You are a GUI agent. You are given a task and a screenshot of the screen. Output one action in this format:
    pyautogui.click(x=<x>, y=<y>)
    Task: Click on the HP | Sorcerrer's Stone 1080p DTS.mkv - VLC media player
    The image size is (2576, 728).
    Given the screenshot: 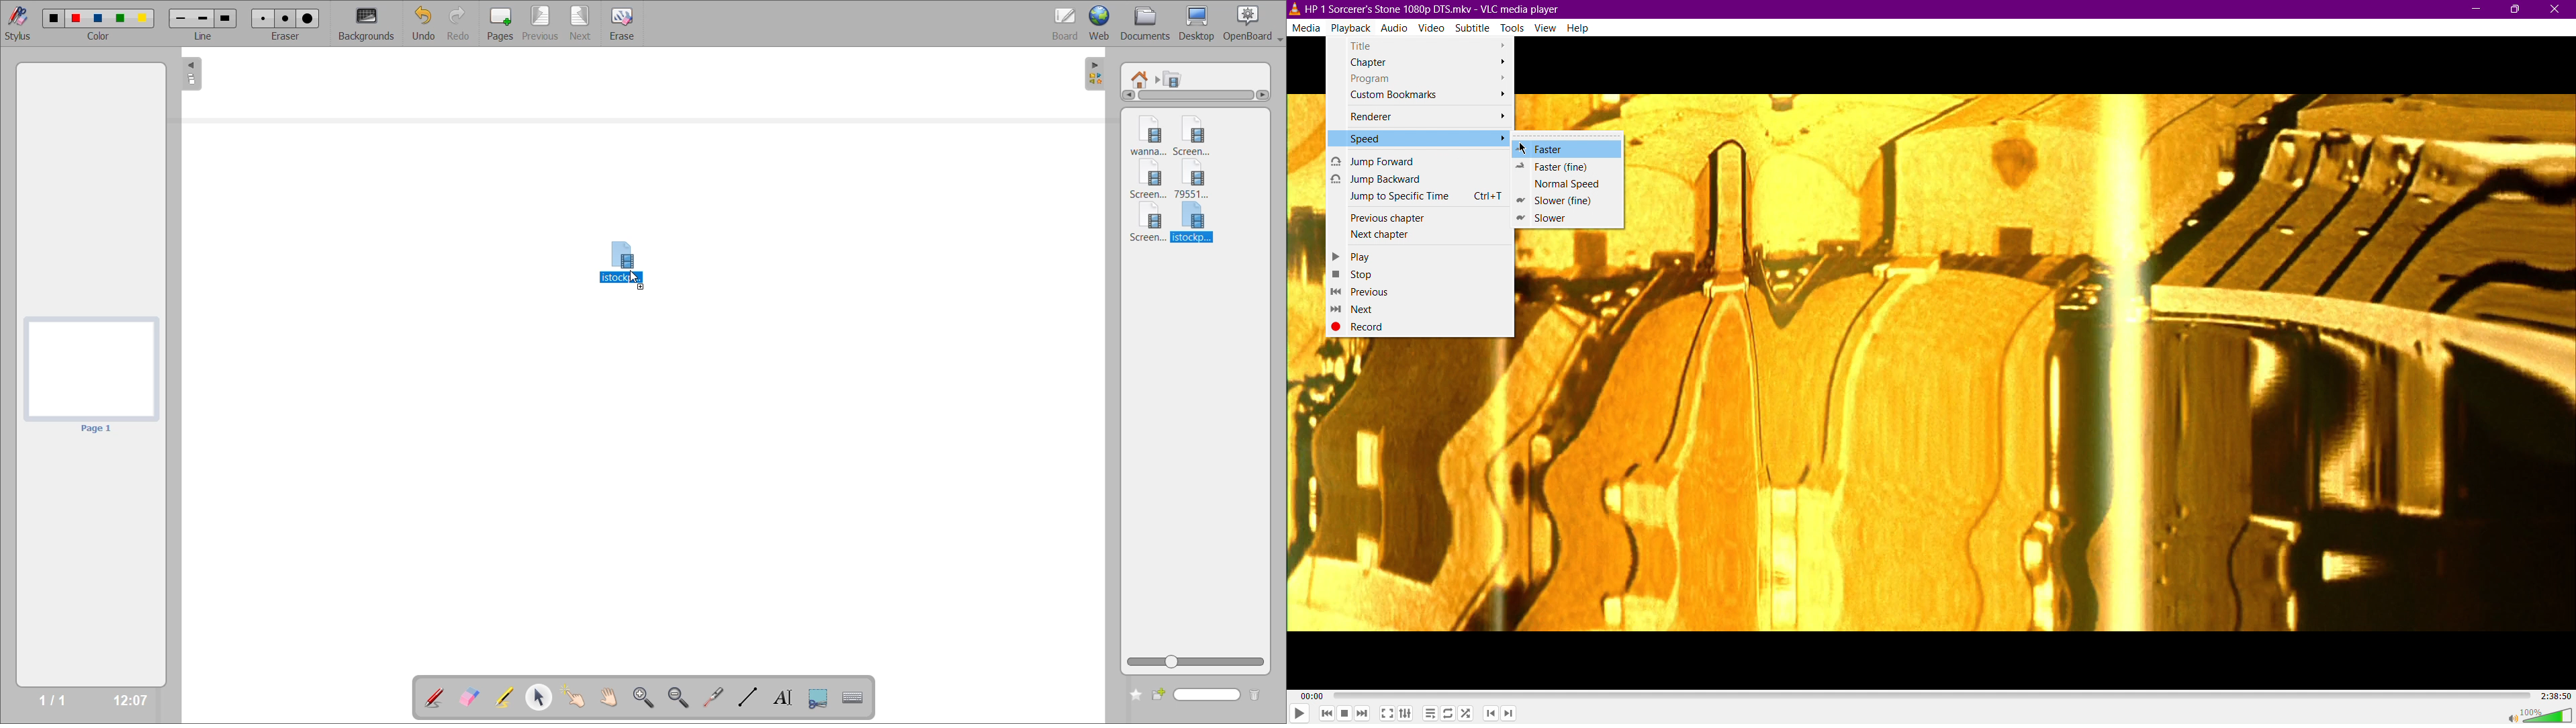 What is the action you would take?
    pyautogui.click(x=1429, y=8)
    